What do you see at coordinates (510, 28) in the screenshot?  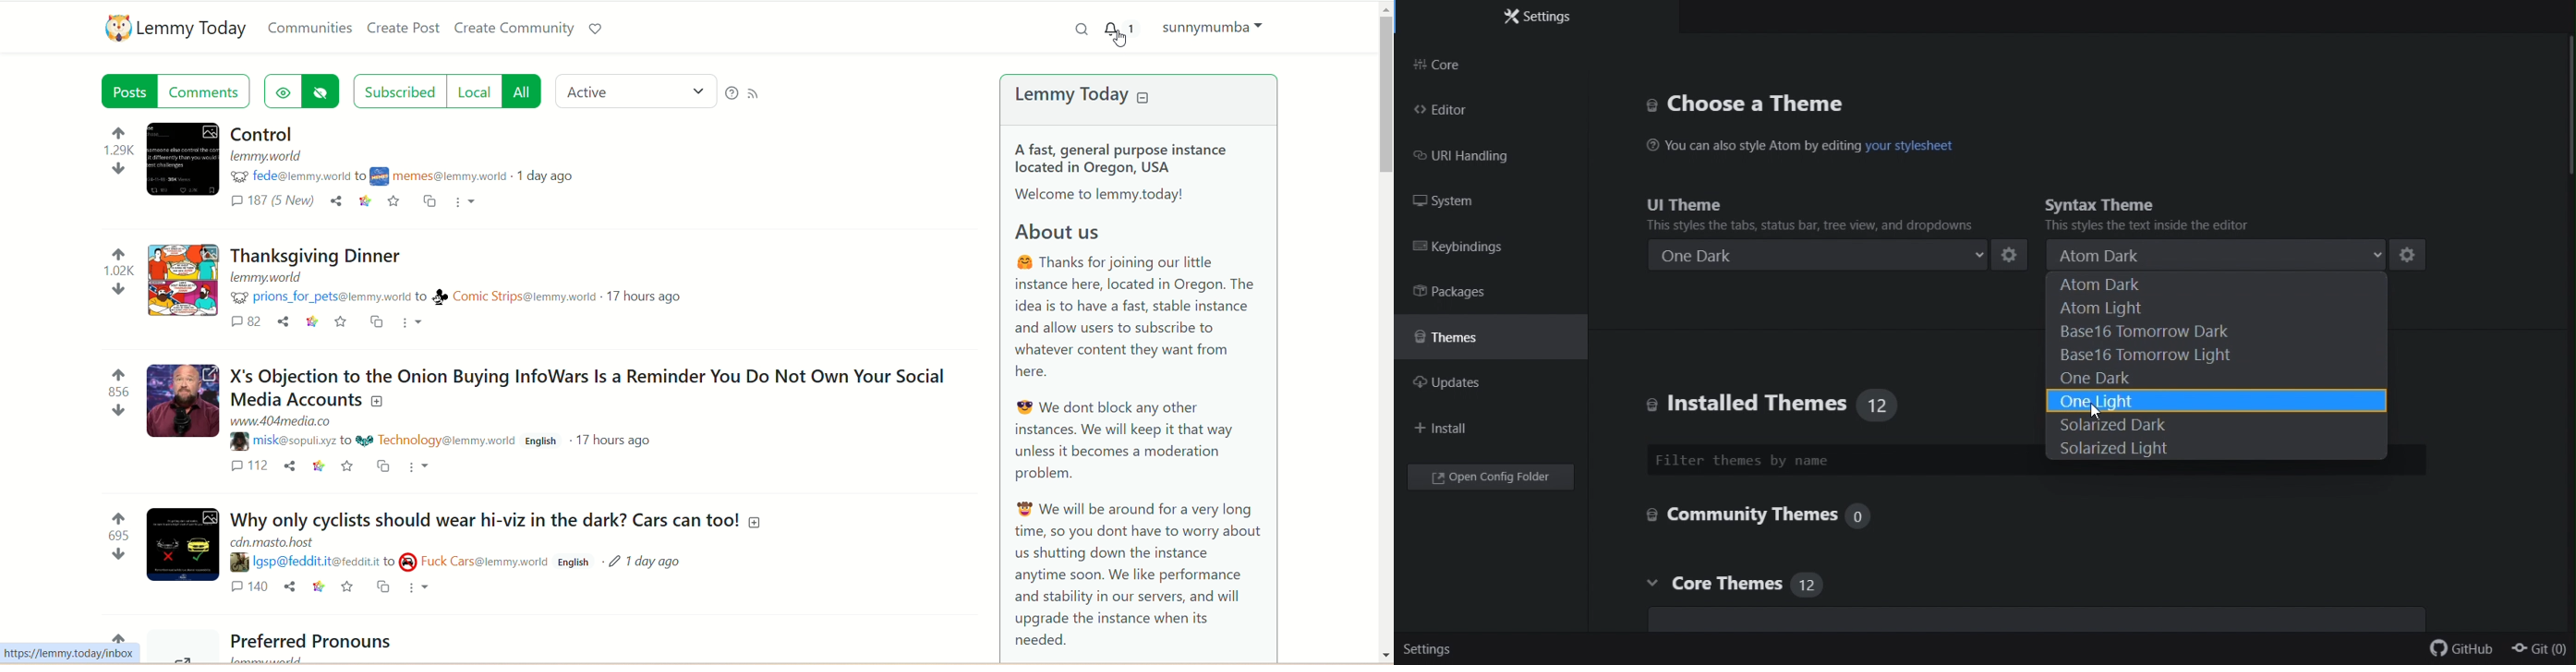 I see `create community` at bounding box center [510, 28].